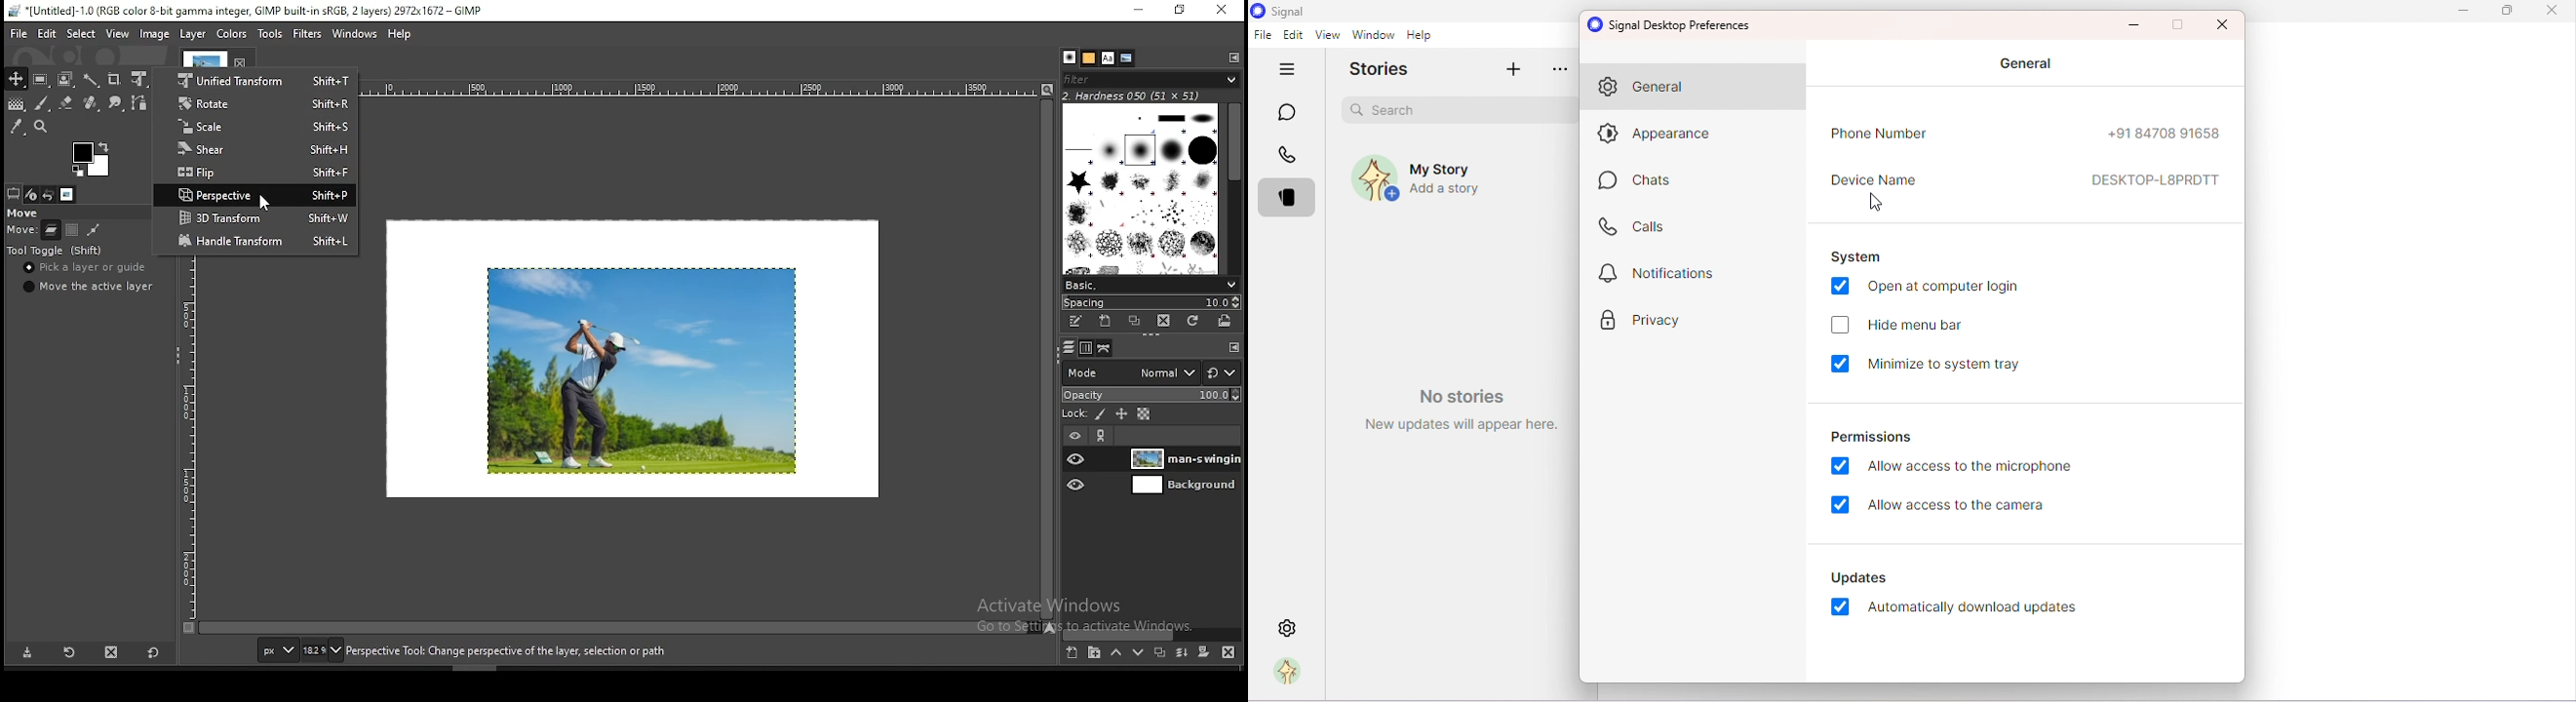 This screenshot has height=728, width=2576. Describe the element at coordinates (1143, 415) in the screenshot. I see `lock alpha channel` at that location.